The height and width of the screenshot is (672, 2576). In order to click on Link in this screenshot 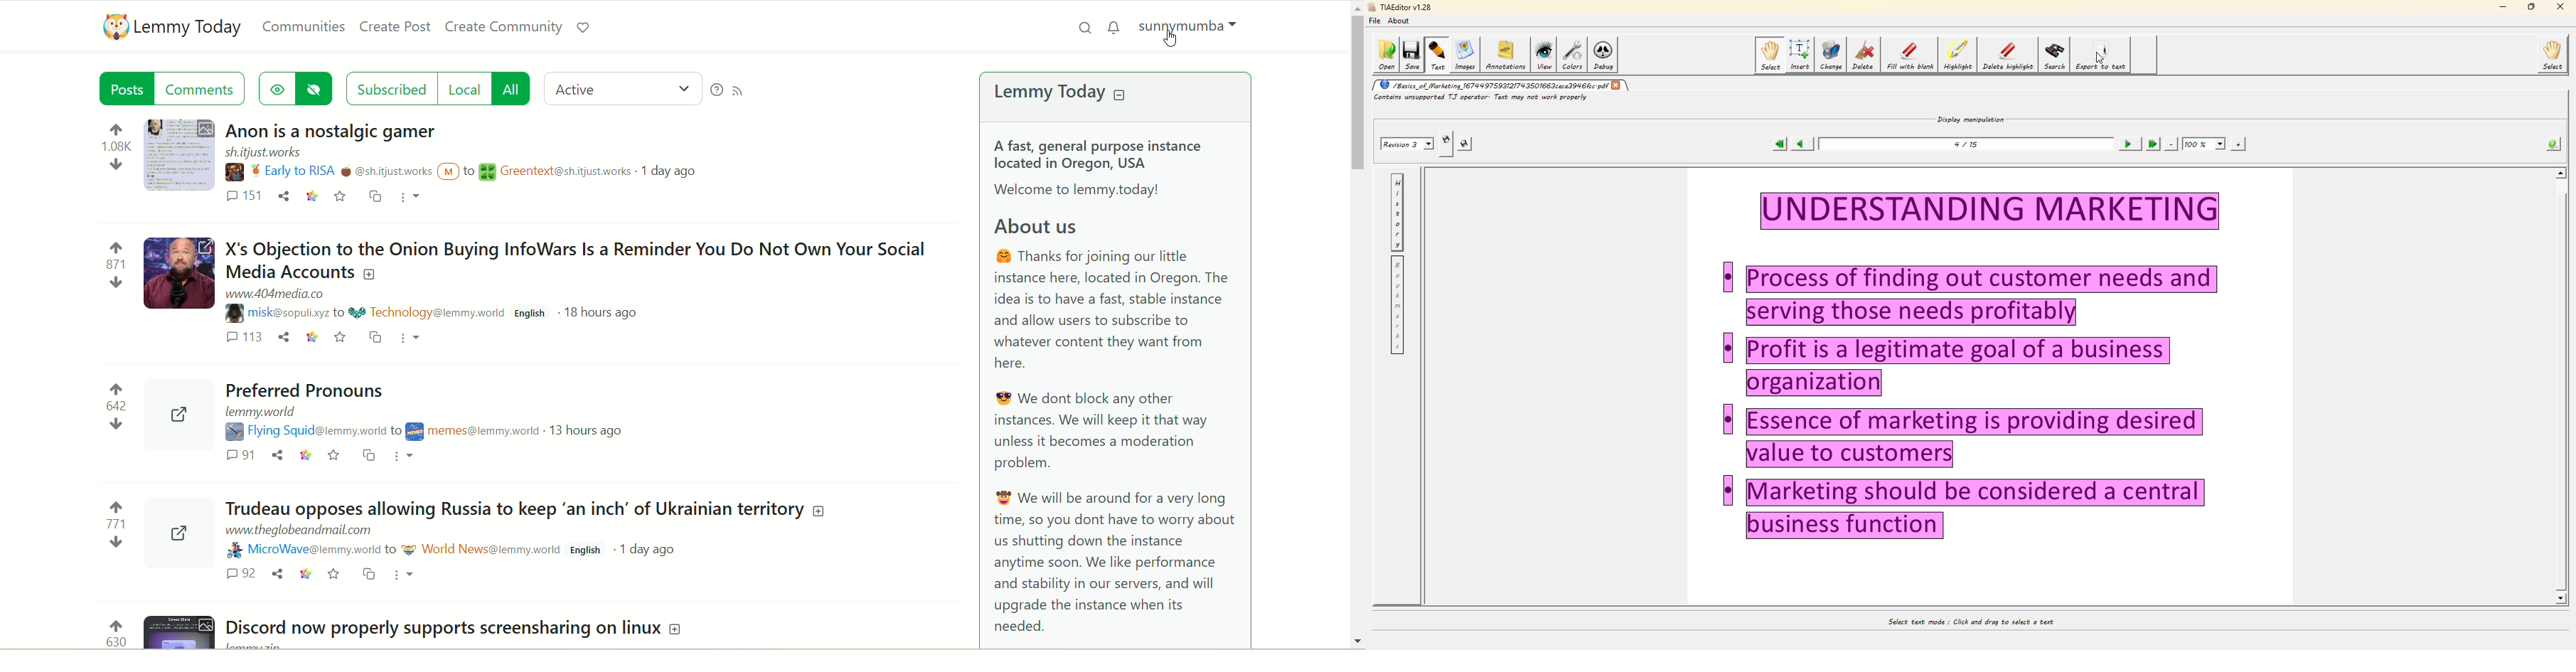, I will do `click(306, 573)`.